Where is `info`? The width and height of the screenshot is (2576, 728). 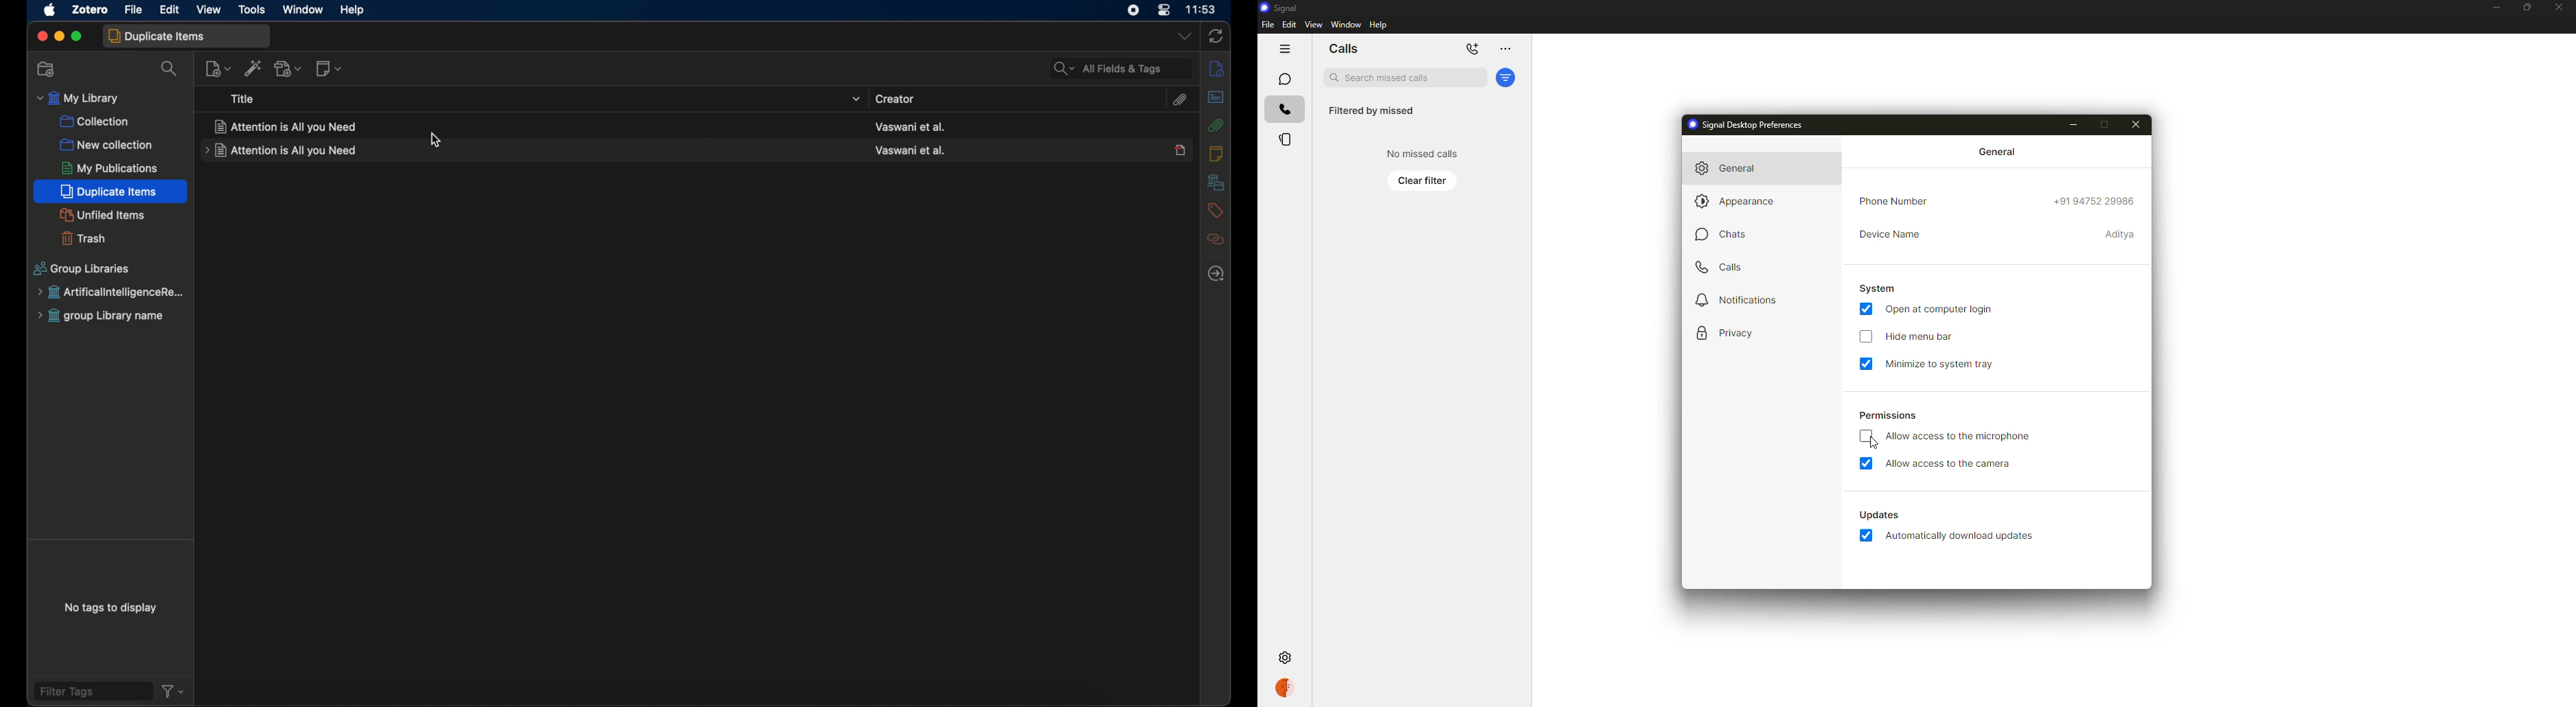 info is located at coordinates (1218, 69).